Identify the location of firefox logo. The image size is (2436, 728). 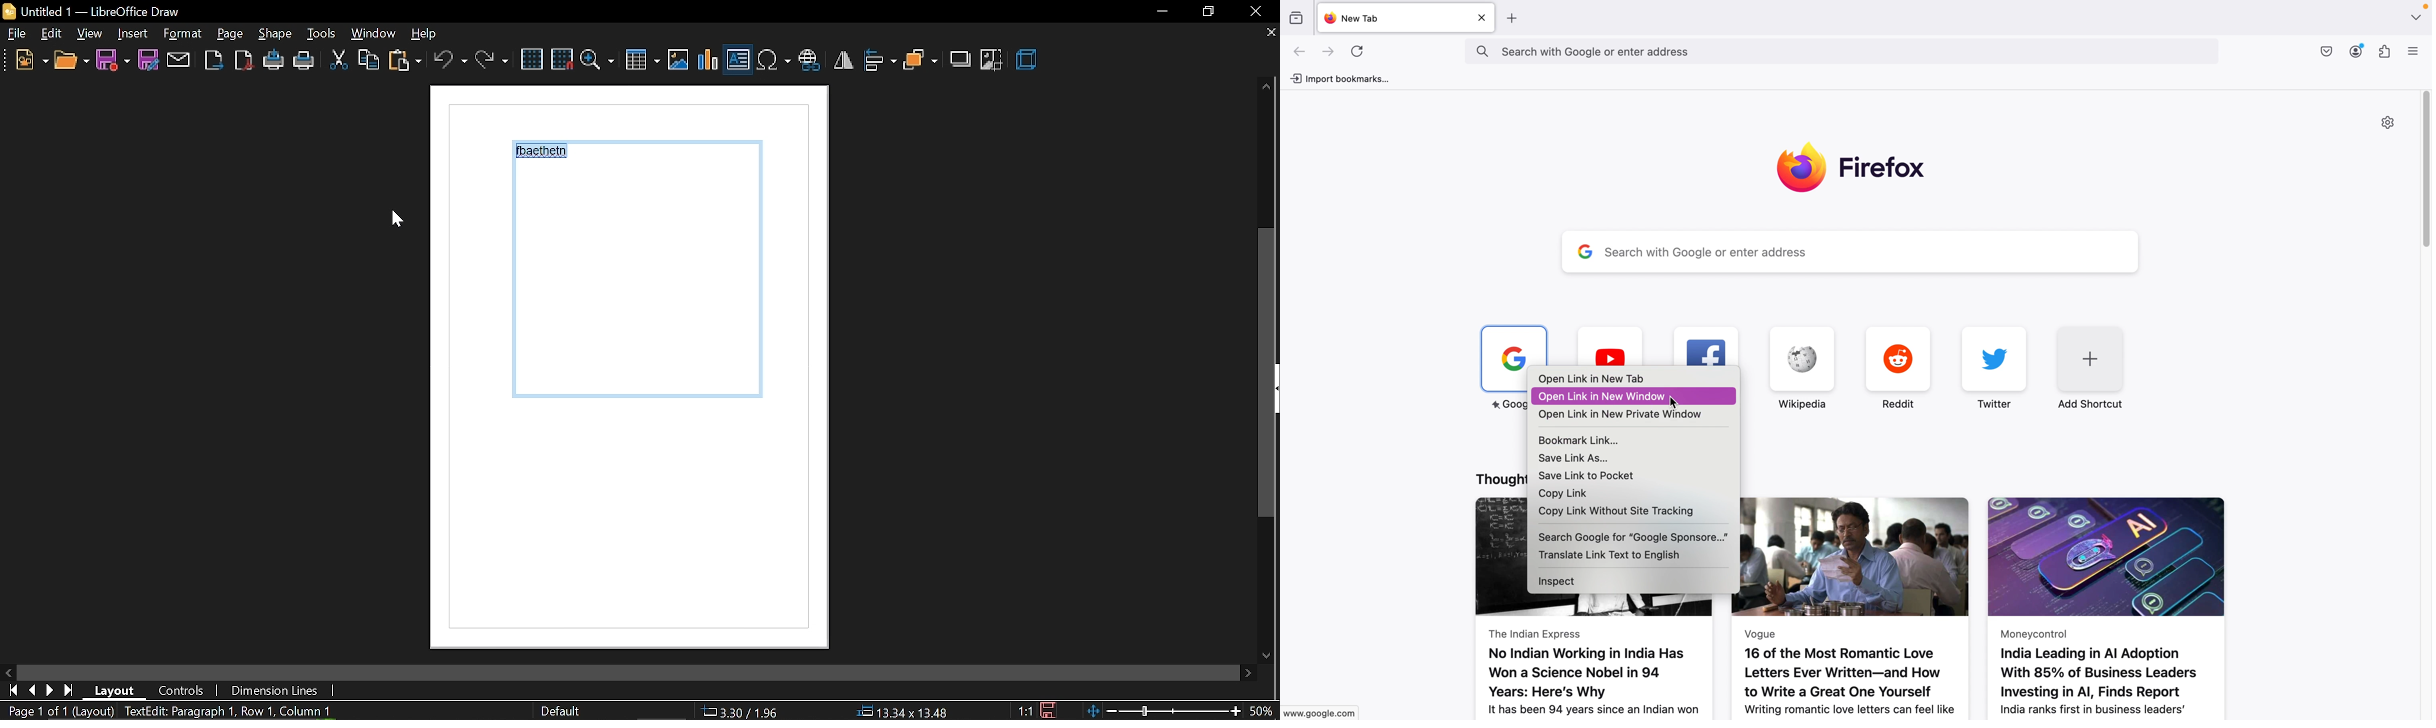
(1852, 171).